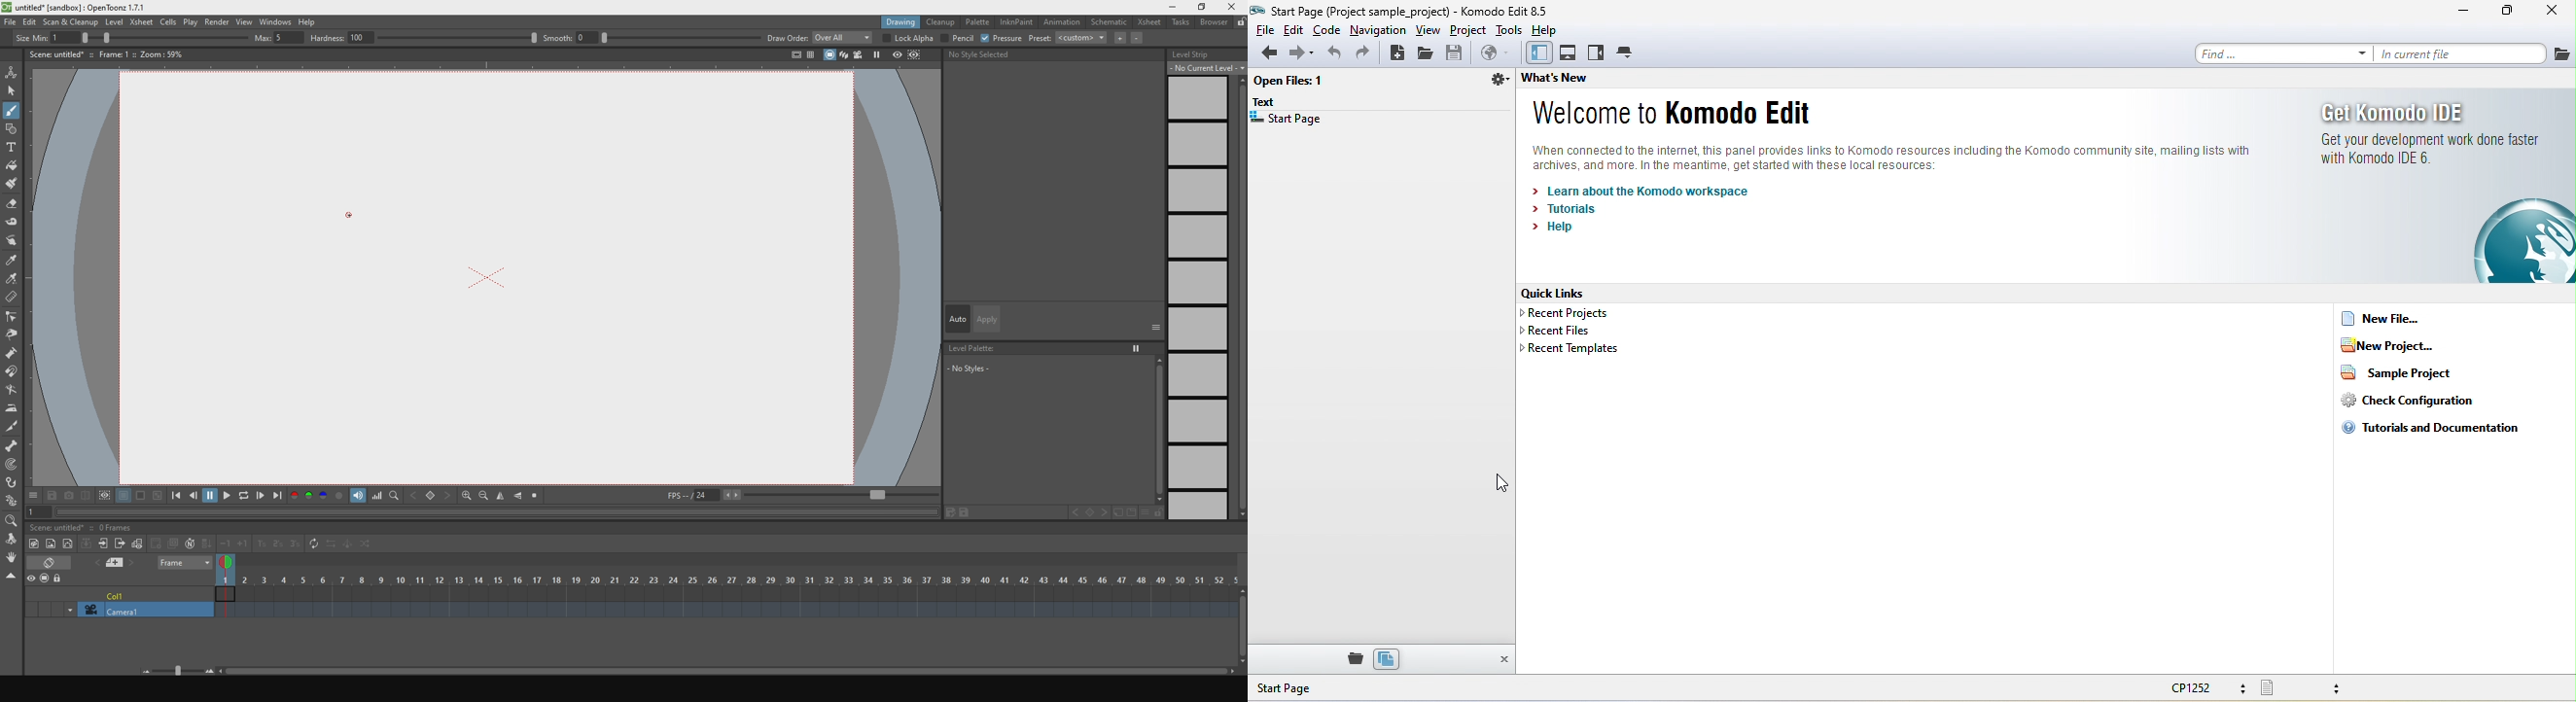 The height and width of the screenshot is (728, 2576). I want to click on camera, so click(118, 606).